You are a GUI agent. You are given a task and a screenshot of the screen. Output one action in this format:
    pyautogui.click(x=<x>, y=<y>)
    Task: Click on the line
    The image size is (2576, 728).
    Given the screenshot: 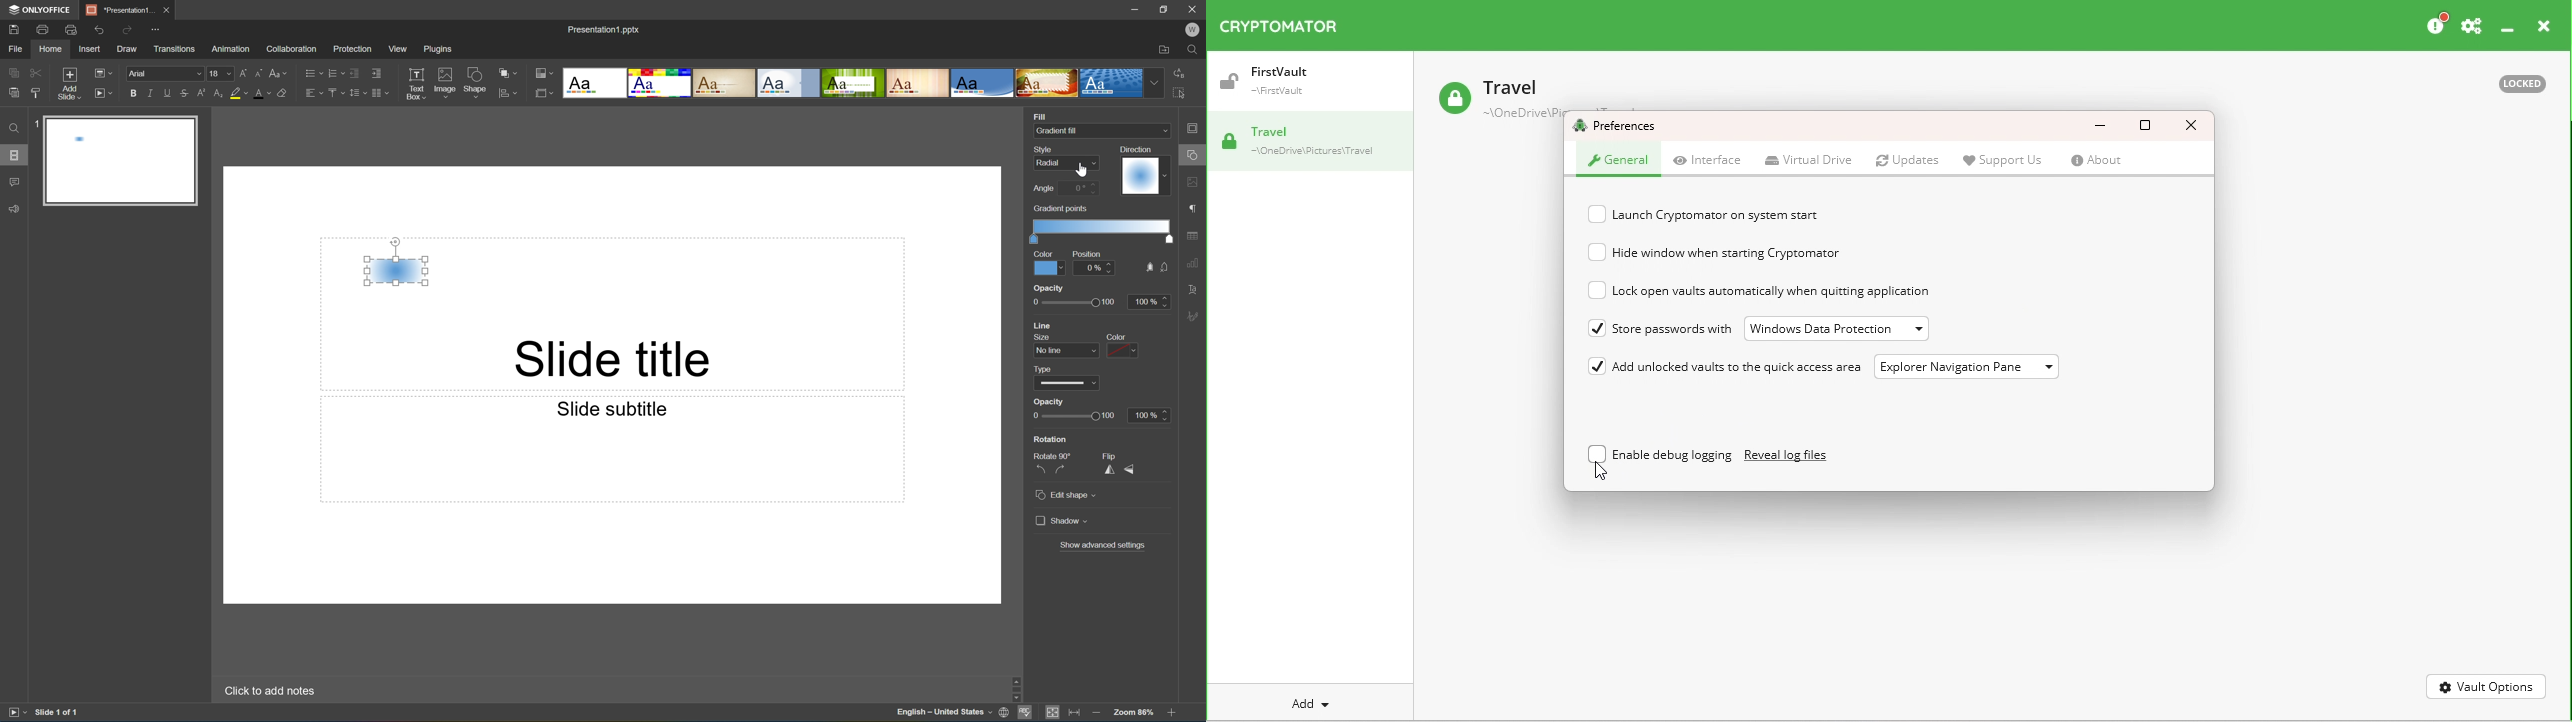 What is the action you would take?
    pyautogui.click(x=1045, y=325)
    